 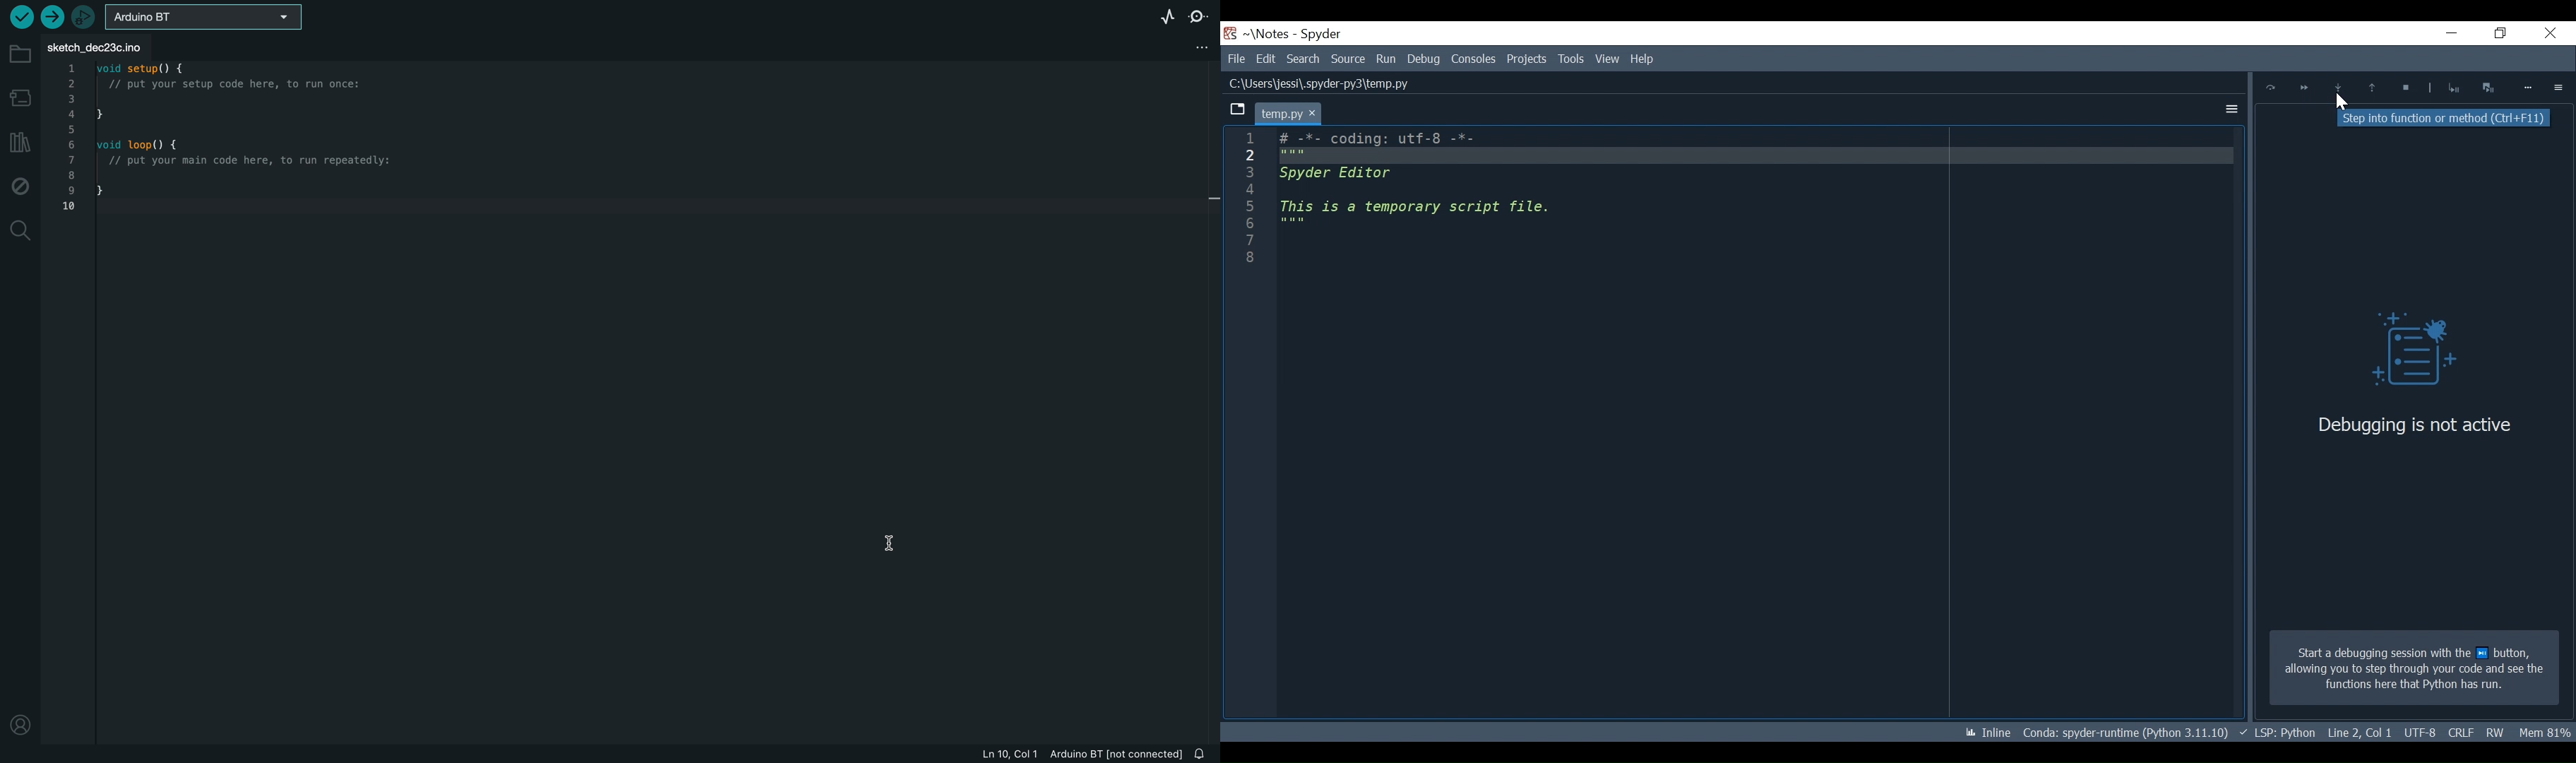 What do you see at coordinates (1473, 59) in the screenshot?
I see `Consoles` at bounding box center [1473, 59].